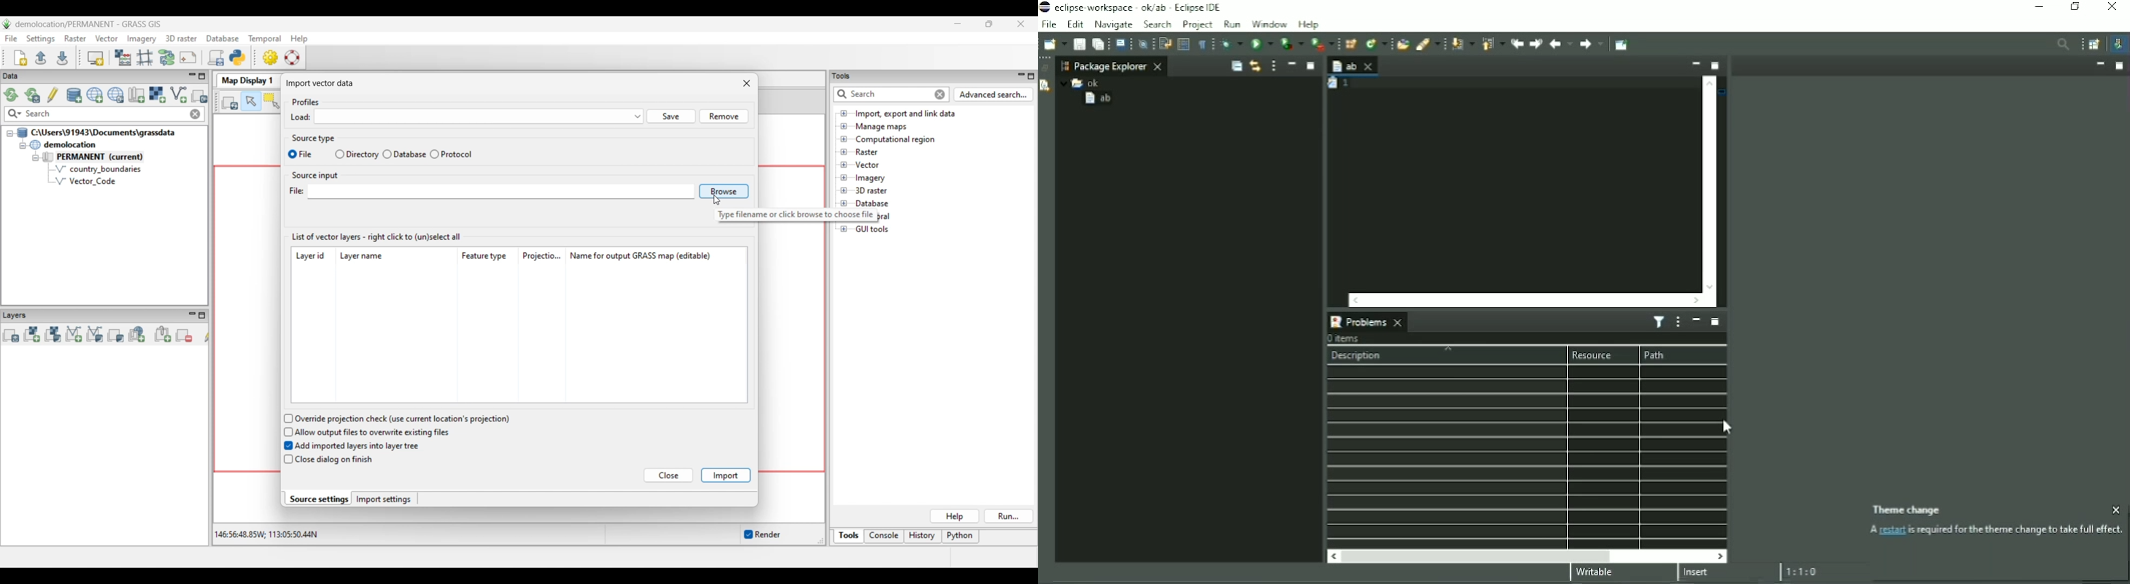  Describe the element at coordinates (1063, 66) in the screenshot. I see `Workspace` at that location.